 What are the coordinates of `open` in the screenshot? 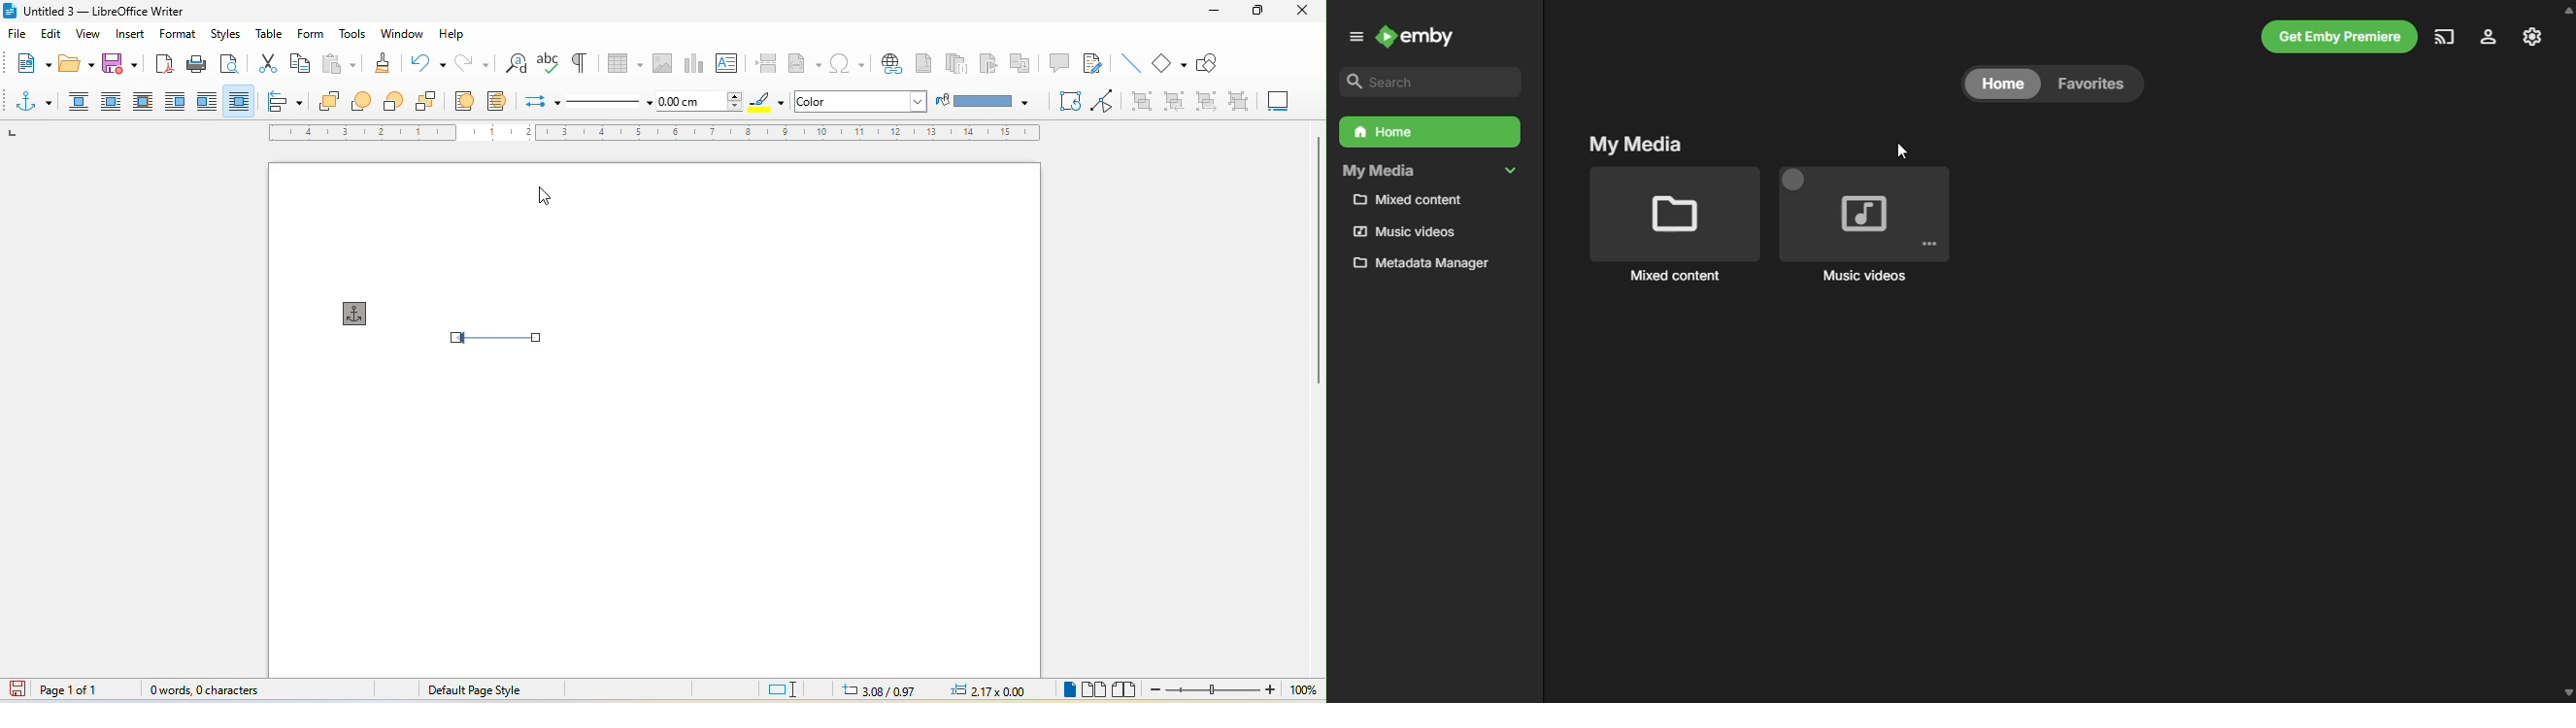 It's located at (73, 65).